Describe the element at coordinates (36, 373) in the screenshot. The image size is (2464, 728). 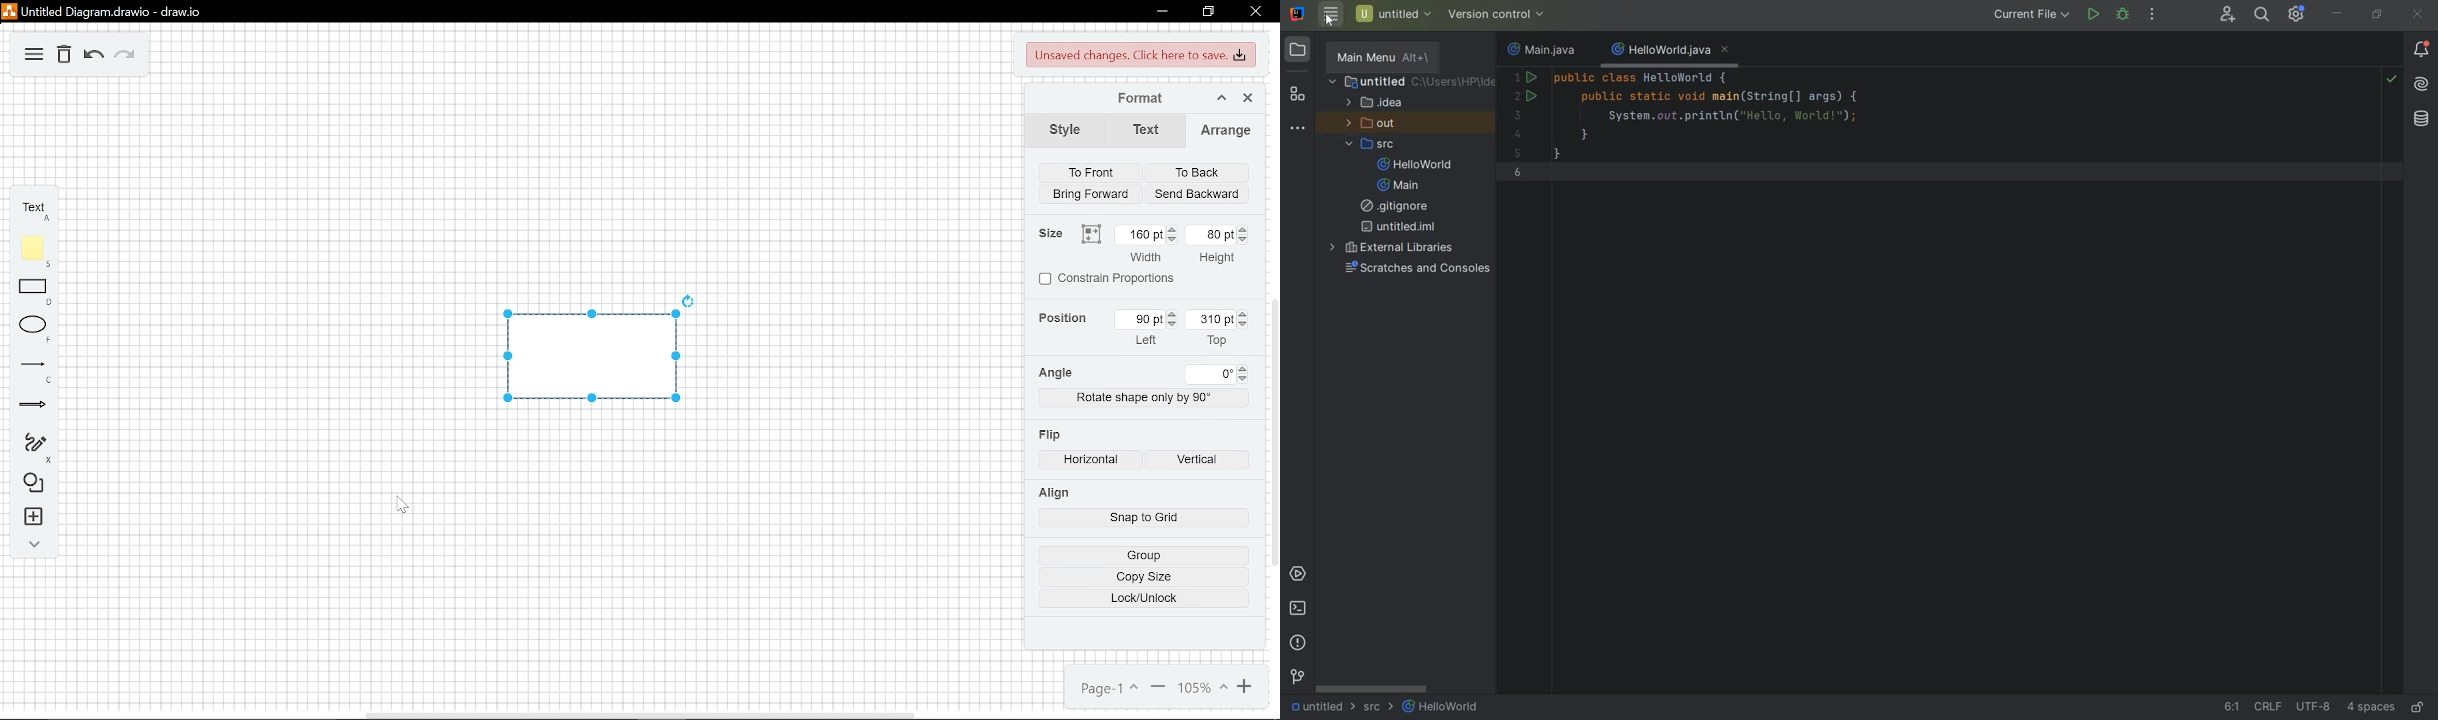
I see `lines` at that location.